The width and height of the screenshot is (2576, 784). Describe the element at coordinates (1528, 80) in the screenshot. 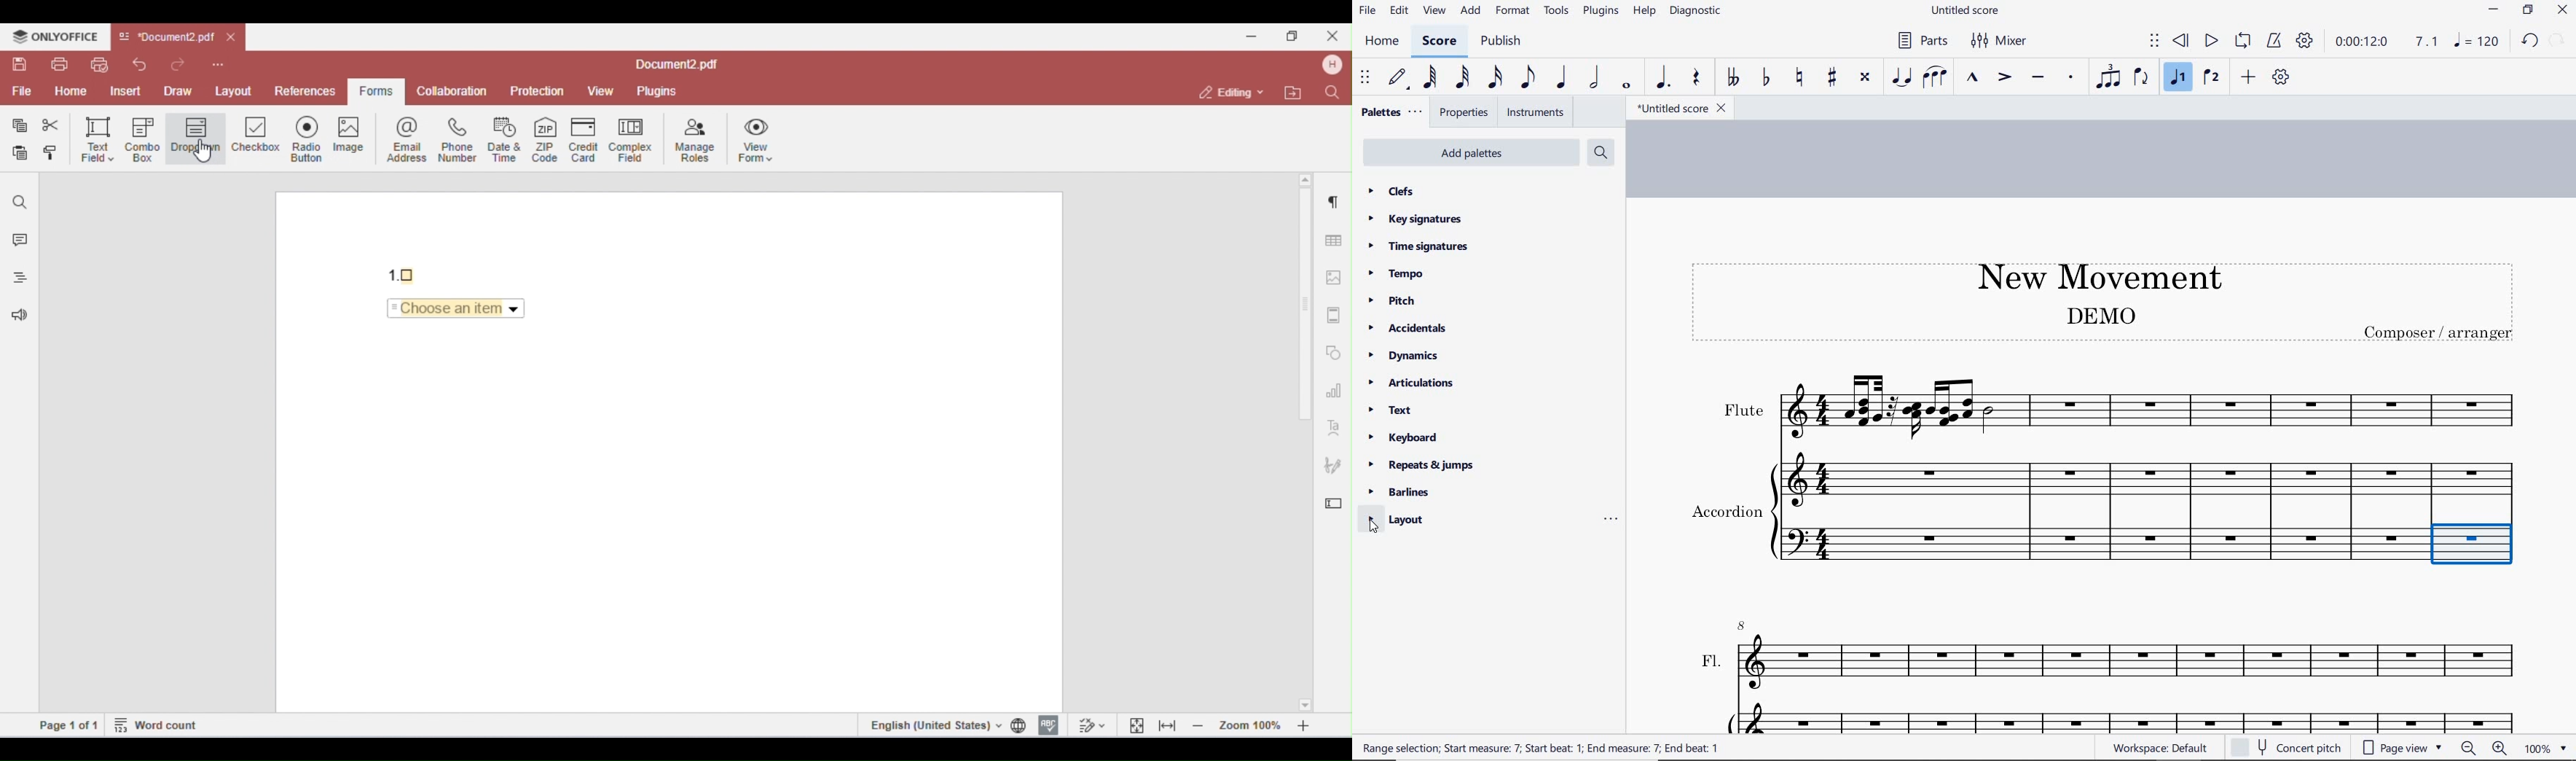

I see `eighth note` at that location.